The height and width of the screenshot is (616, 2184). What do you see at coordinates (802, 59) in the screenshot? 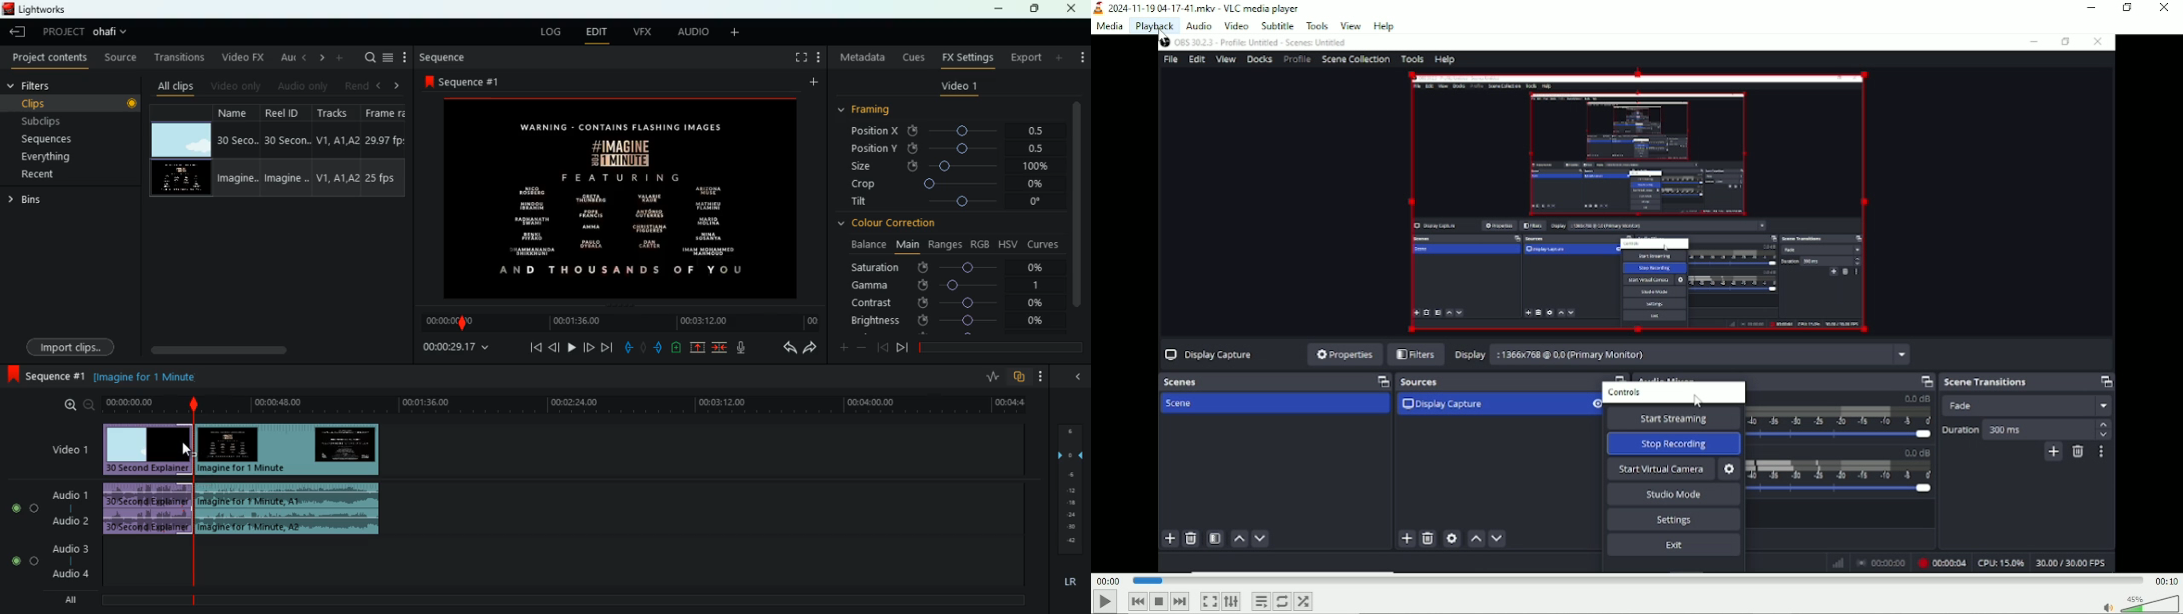
I see `full screen` at bounding box center [802, 59].